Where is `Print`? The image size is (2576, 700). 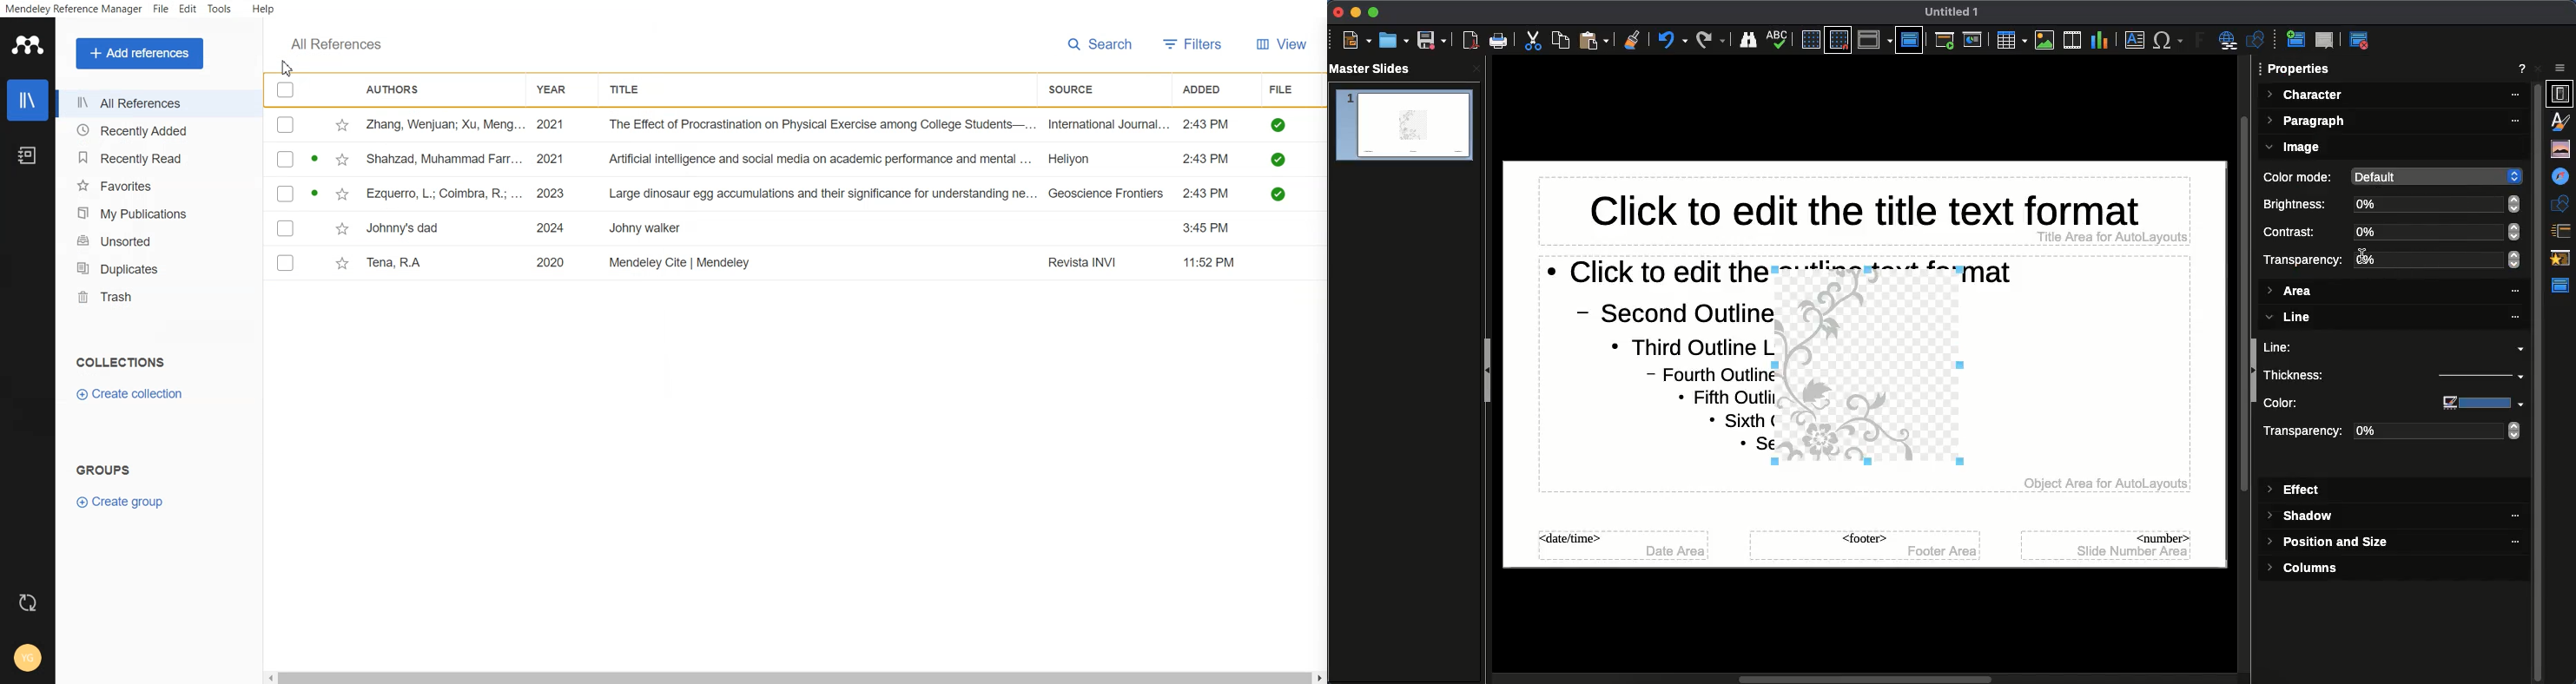
Print is located at coordinates (1499, 41).